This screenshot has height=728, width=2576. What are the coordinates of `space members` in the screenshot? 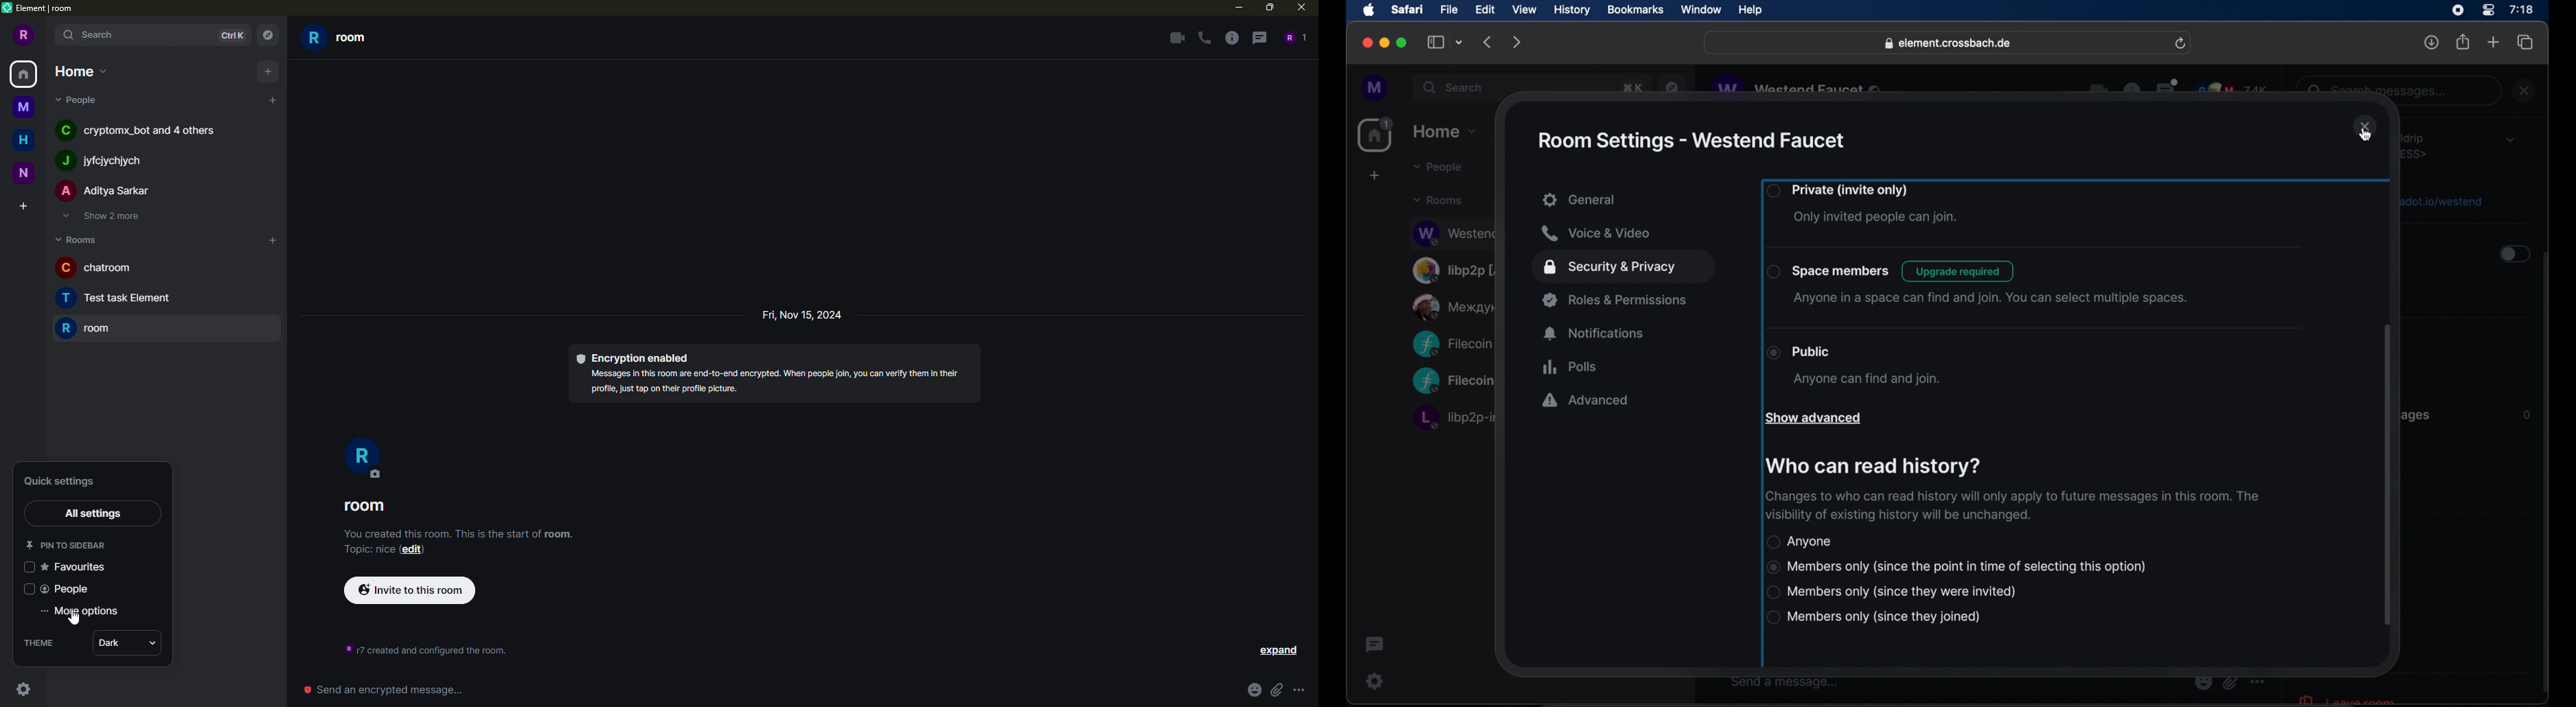 It's located at (1977, 284).